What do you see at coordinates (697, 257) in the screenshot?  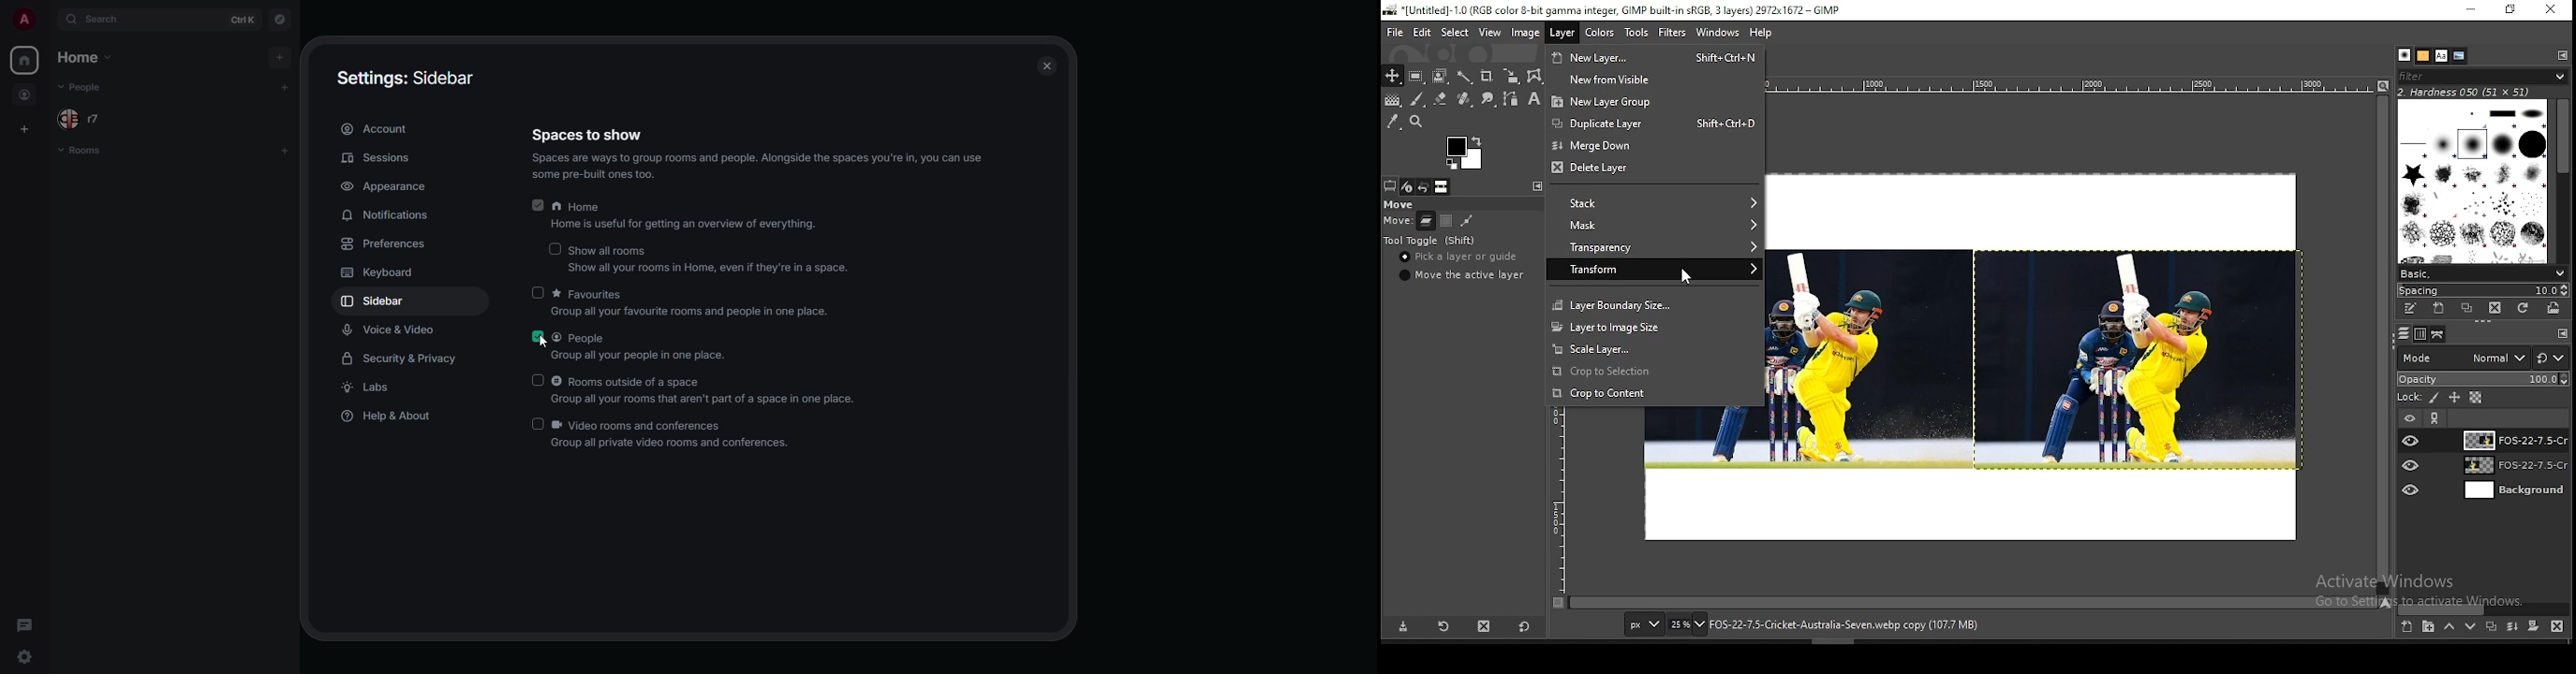 I see `show all roomsShow all your rooms in Home, even if they're in a space.` at bounding box center [697, 257].